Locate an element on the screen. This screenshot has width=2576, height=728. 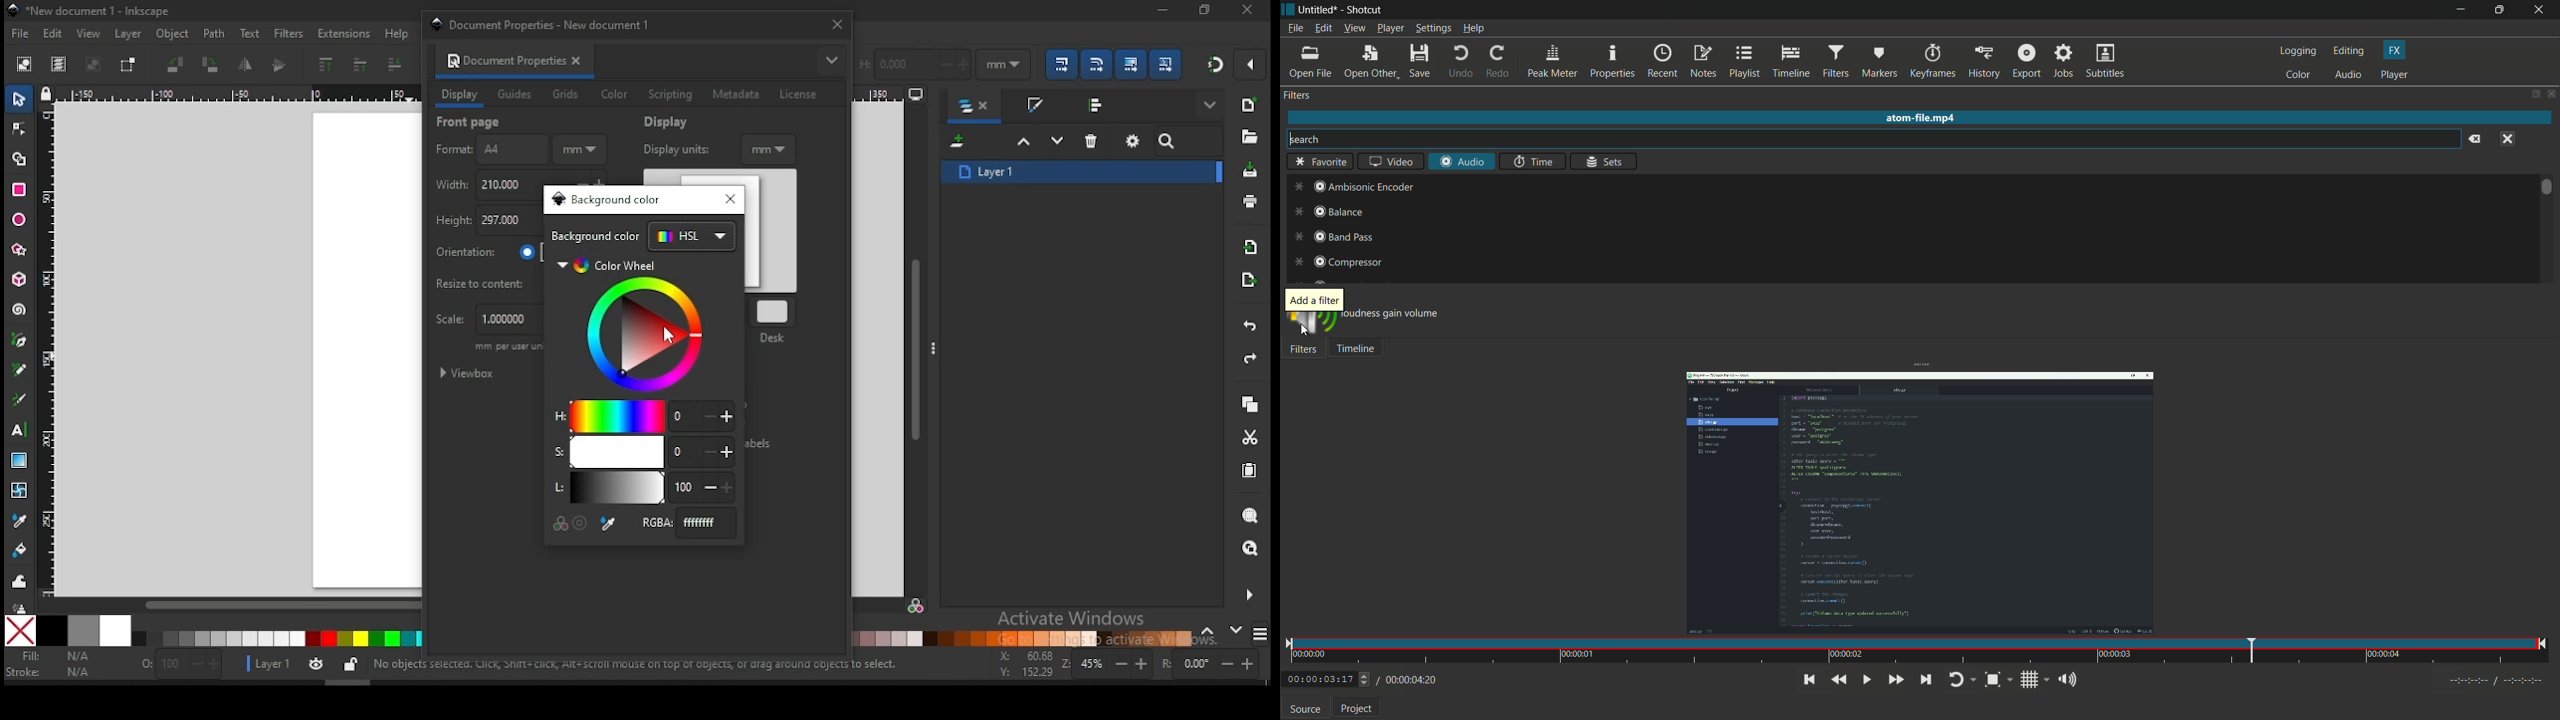
pick color from image is located at coordinates (609, 524).